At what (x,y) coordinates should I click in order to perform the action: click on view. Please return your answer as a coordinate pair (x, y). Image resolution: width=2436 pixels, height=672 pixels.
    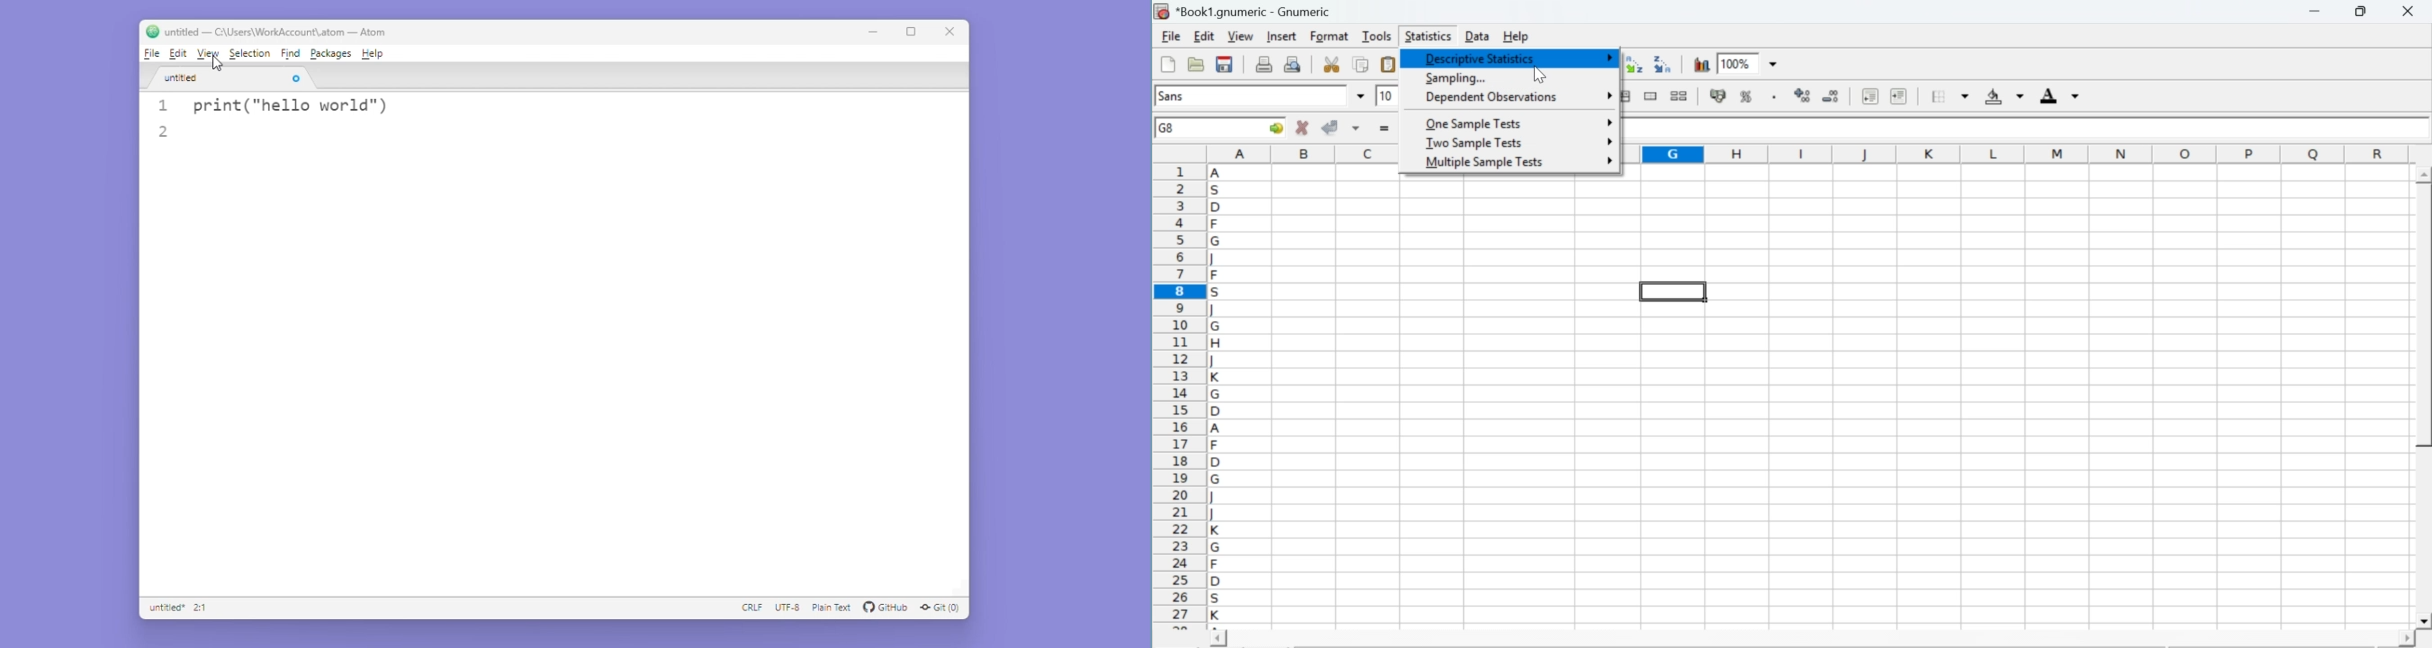
    Looking at the image, I should click on (1240, 35).